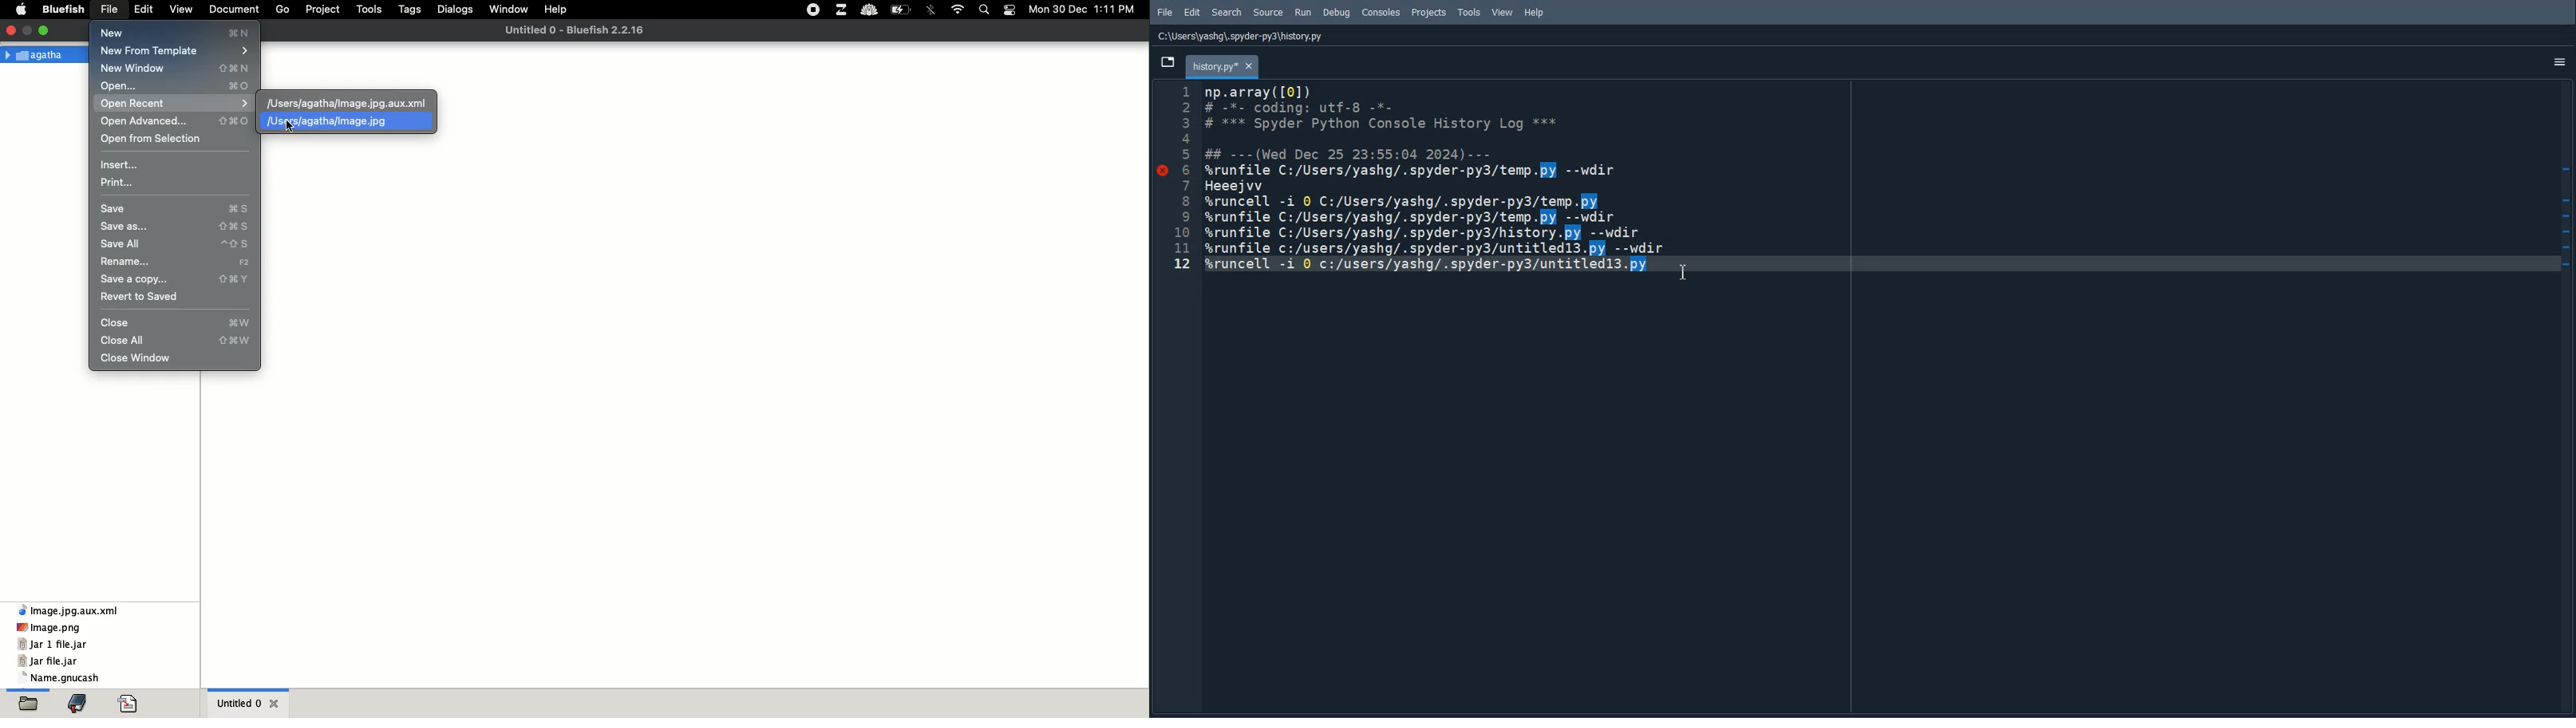 This screenshot has width=2576, height=728. What do you see at coordinates (111, 8) in the screenshot?
I see `file` at bounding box center [111, 8].